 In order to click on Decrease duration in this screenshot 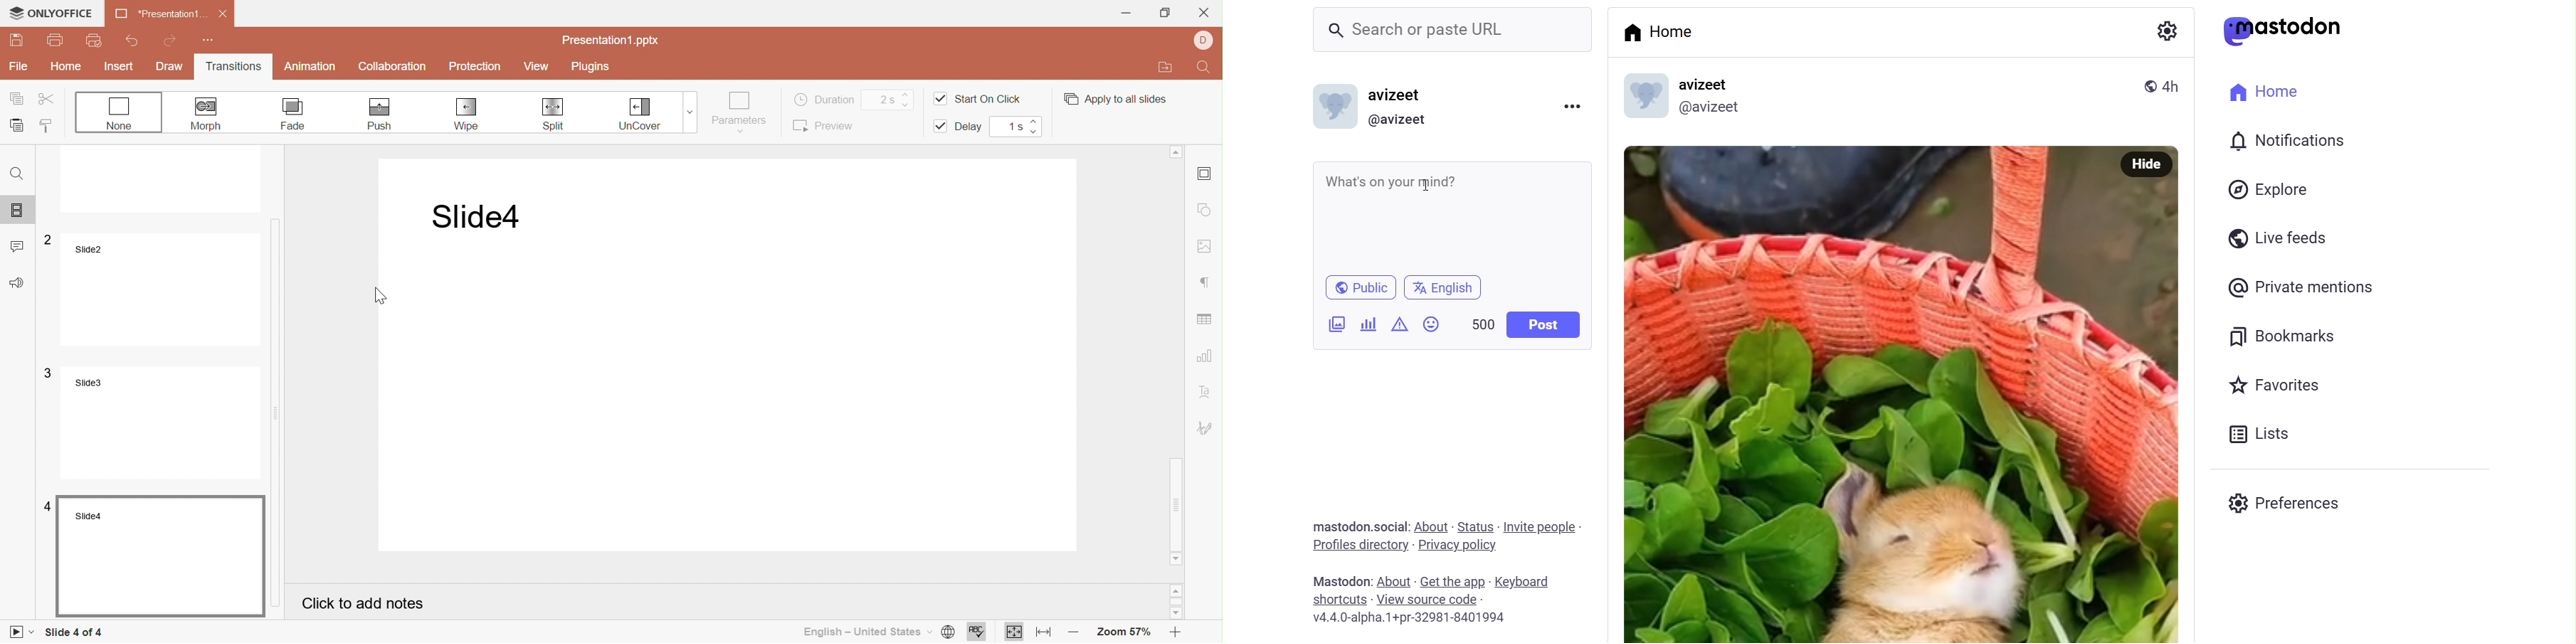, I will do `click(909, 105)`.